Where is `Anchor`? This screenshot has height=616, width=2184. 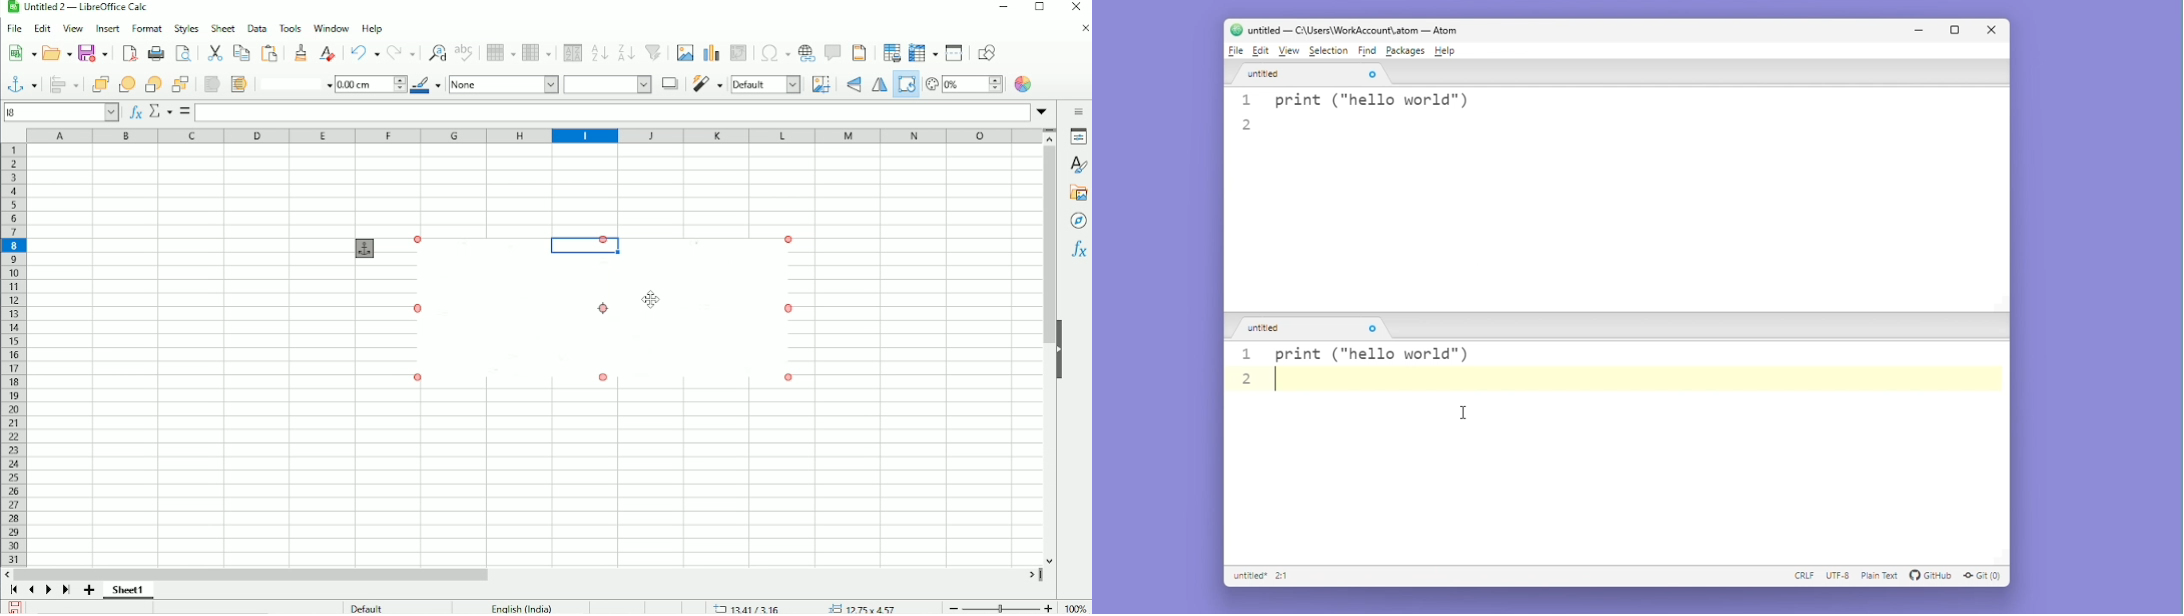
Anchor is located at coordinates (365, 248).